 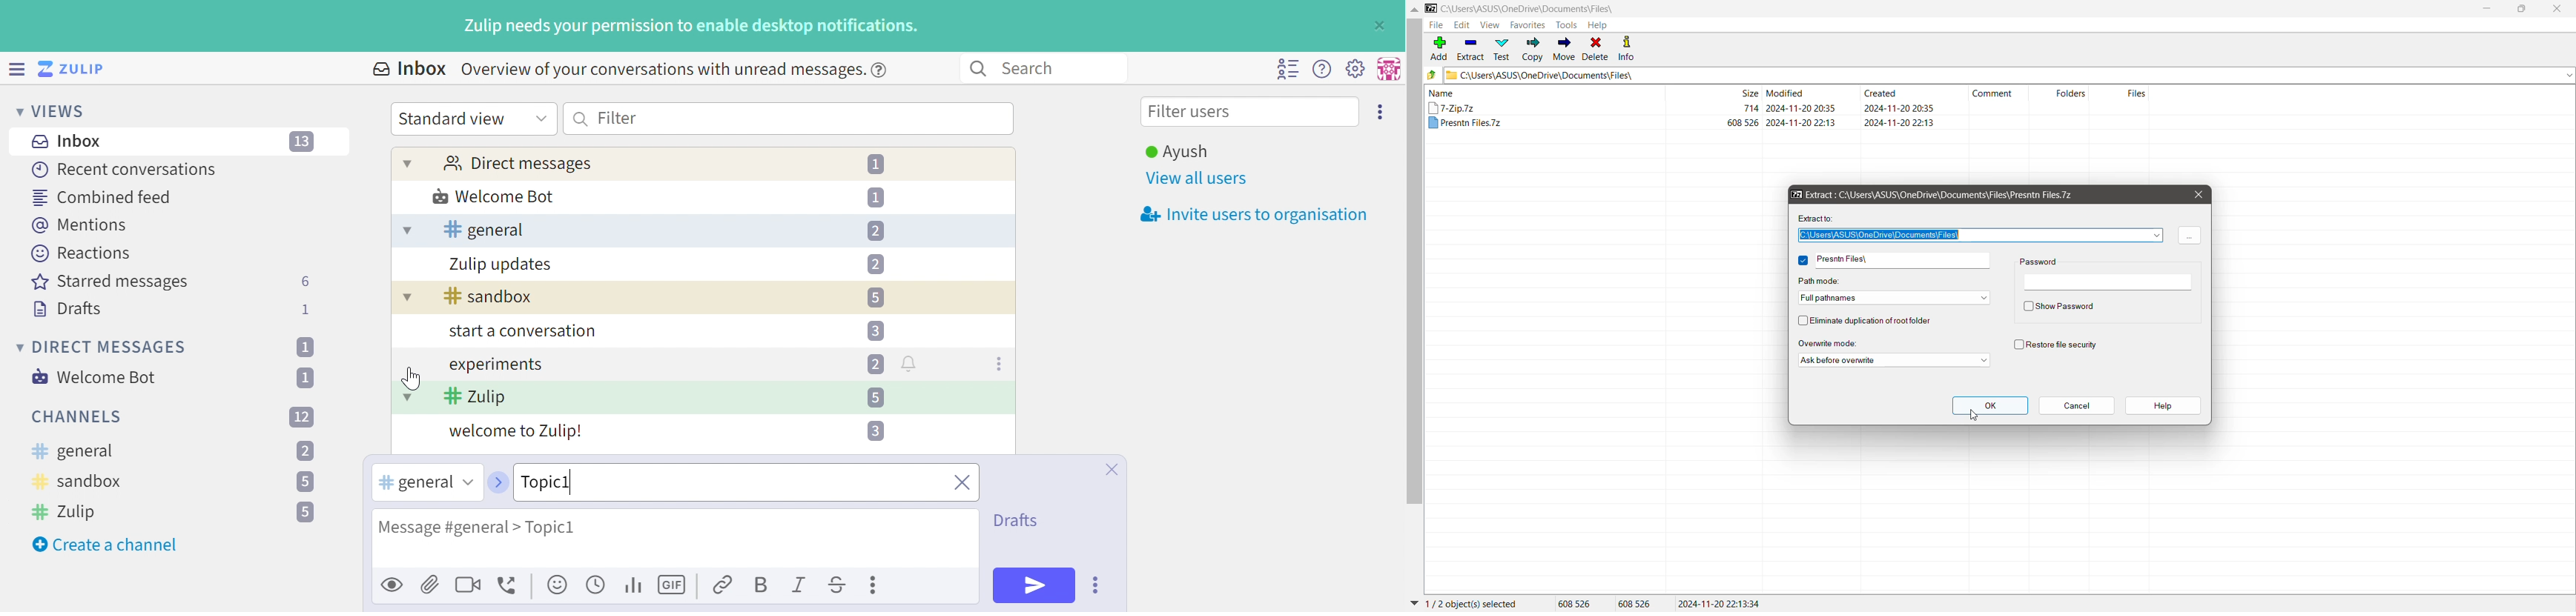 What do you see at coordinates (406, 231) in the screenshot?
I see `Drop Down` at bounding box center [406, 231].